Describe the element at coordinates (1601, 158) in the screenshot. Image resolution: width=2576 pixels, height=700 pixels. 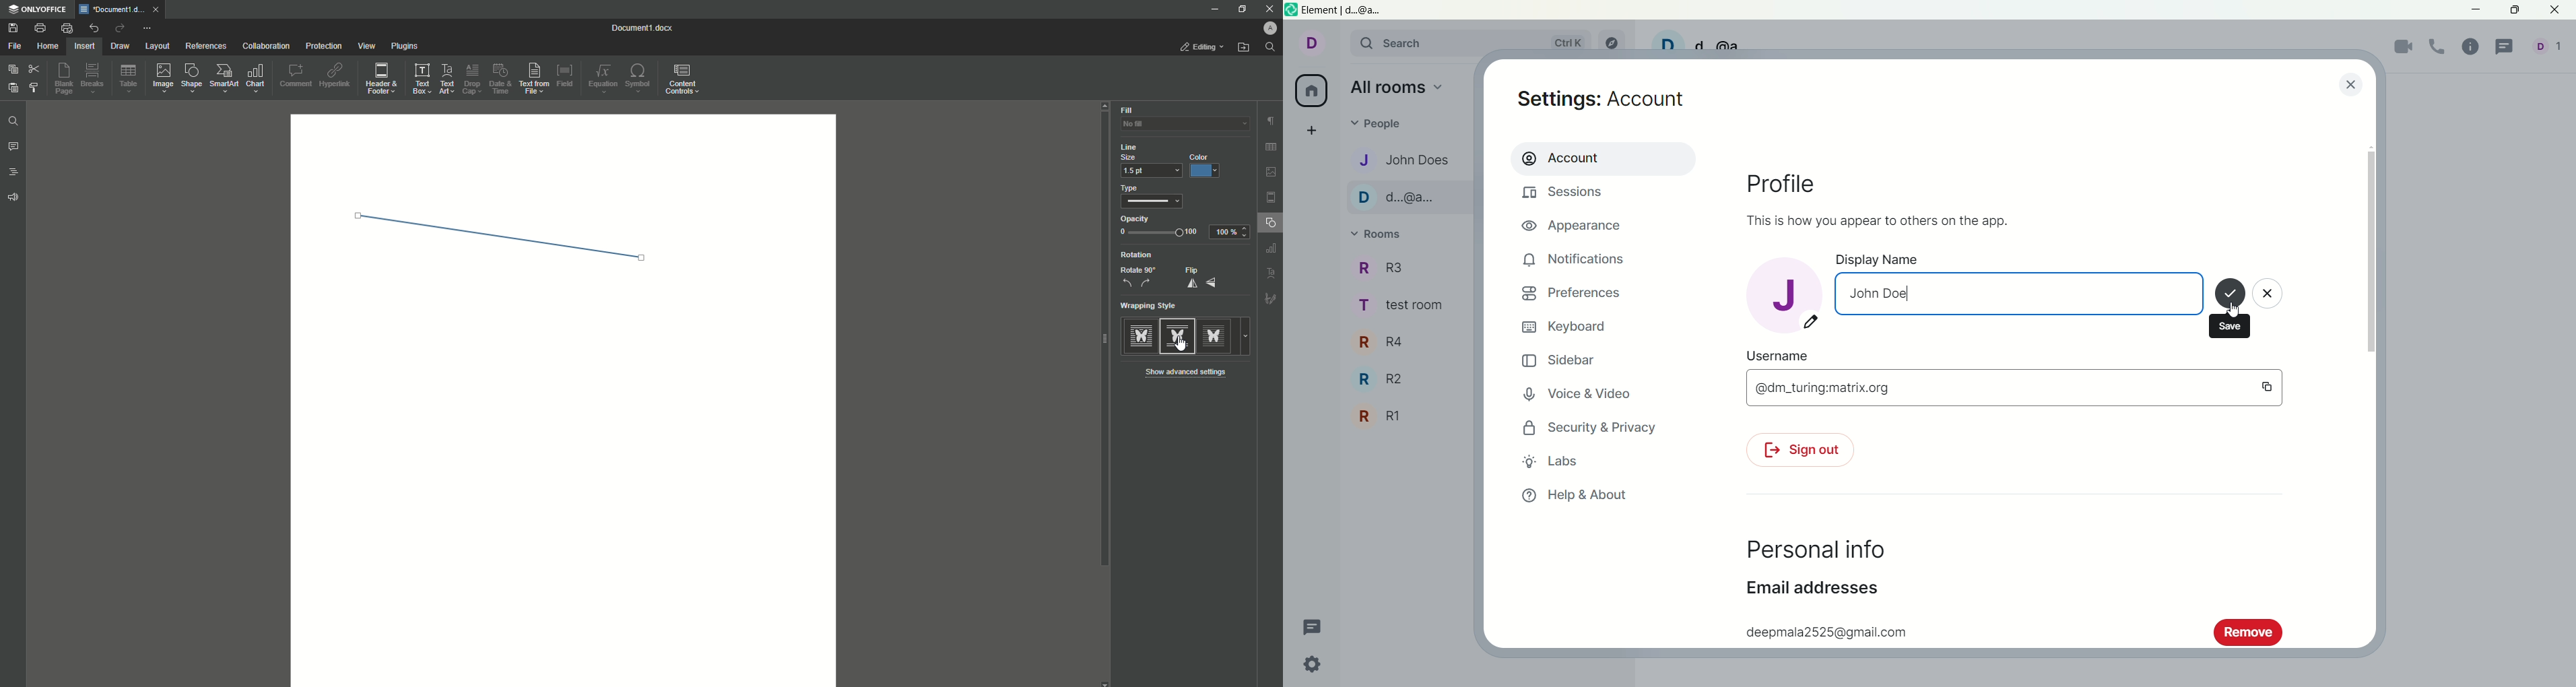
I see `account` at that location.